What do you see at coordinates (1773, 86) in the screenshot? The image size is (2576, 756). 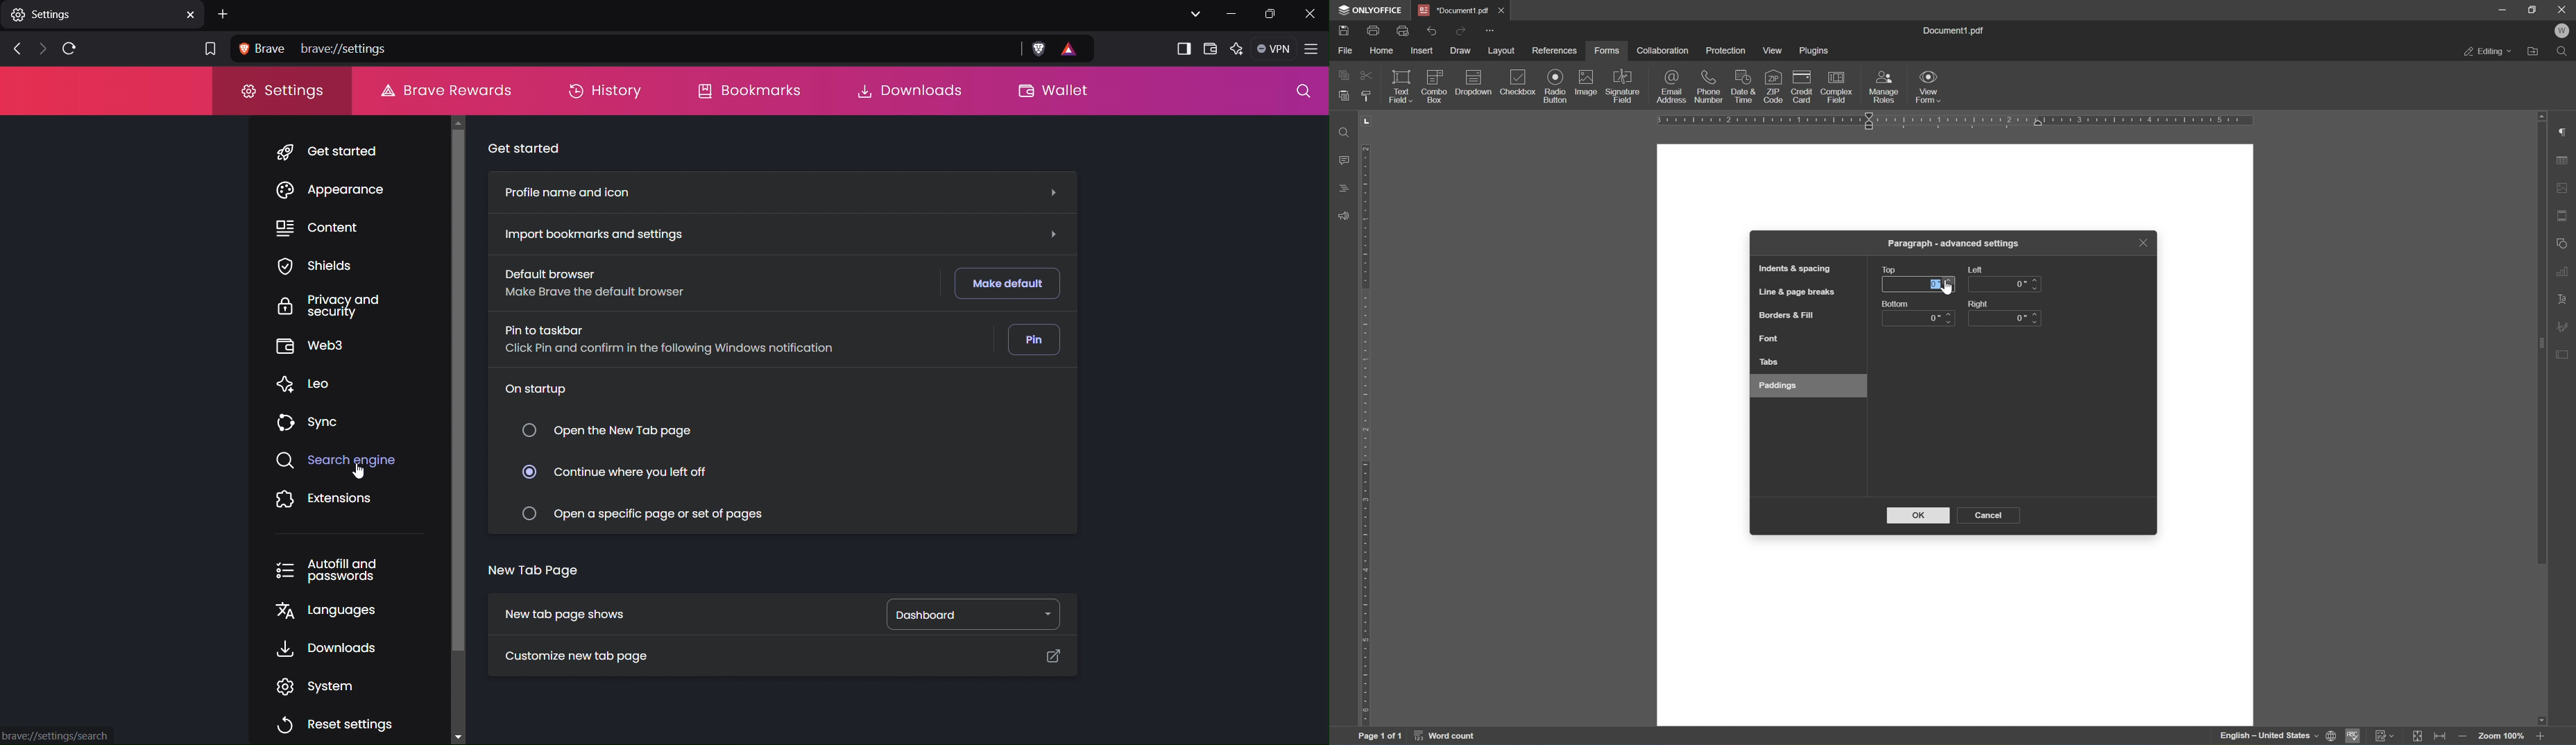 I see `zip code` at bounding box center [1773, 86].